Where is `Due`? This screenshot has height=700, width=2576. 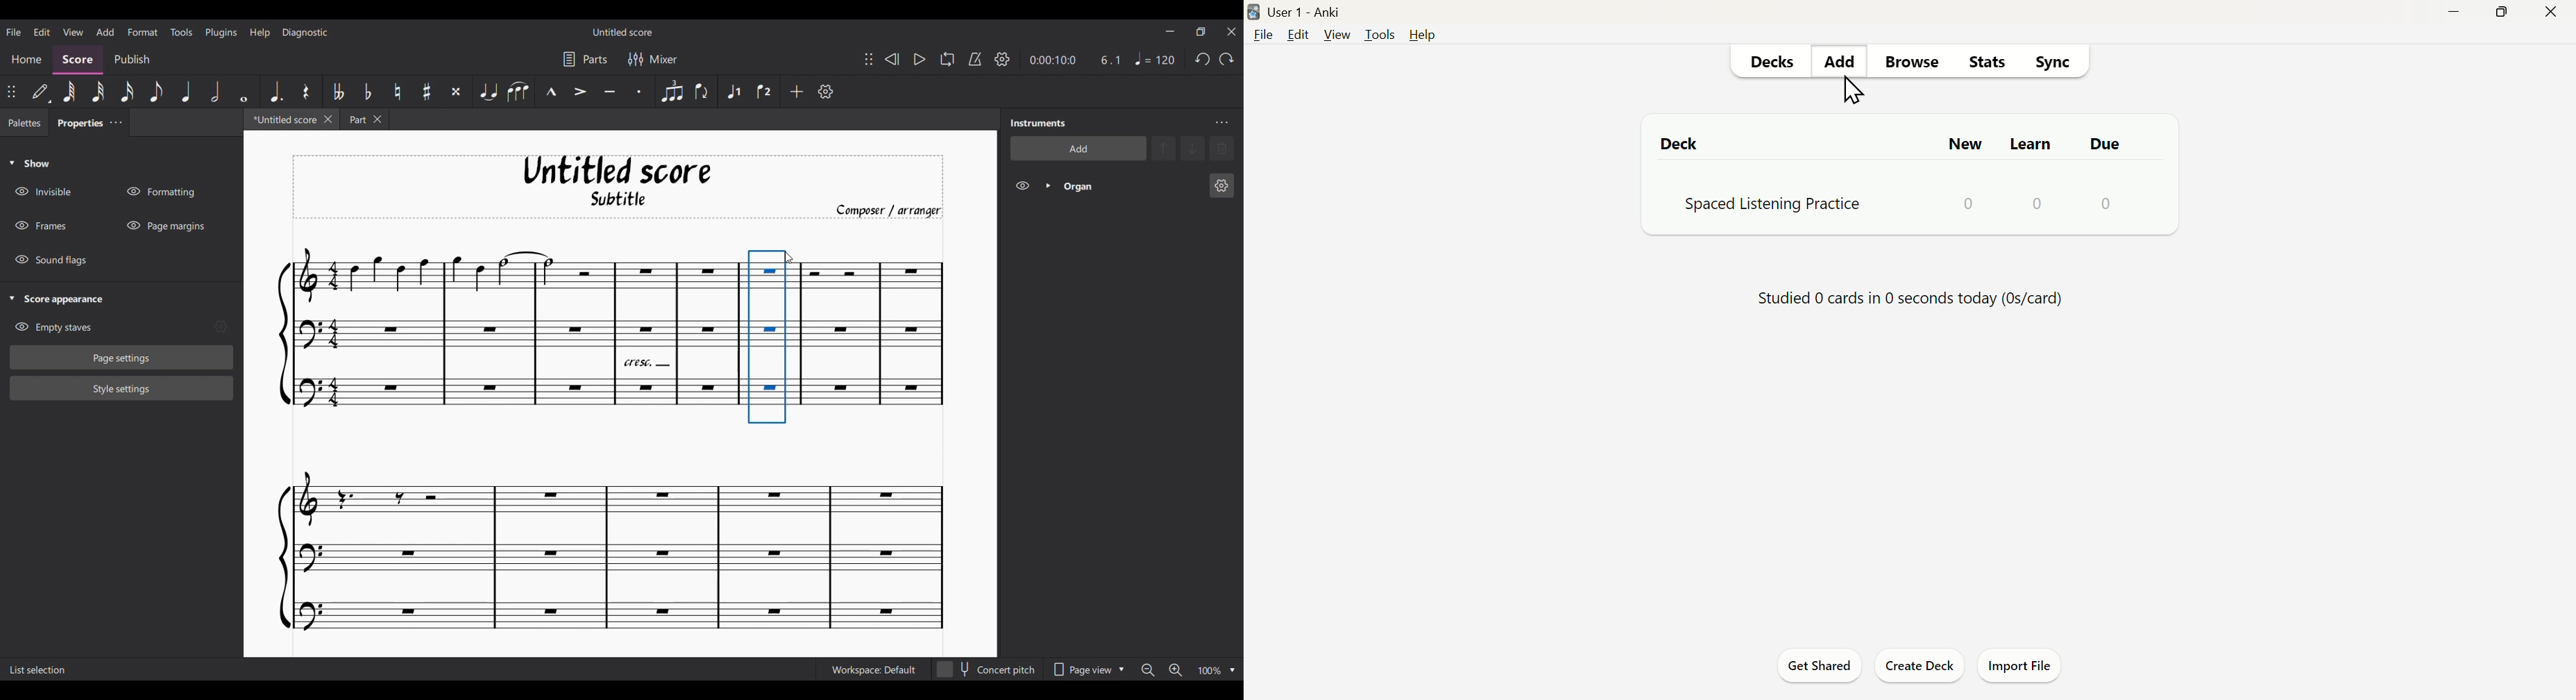
Due is located at coordinates (2103, 142).